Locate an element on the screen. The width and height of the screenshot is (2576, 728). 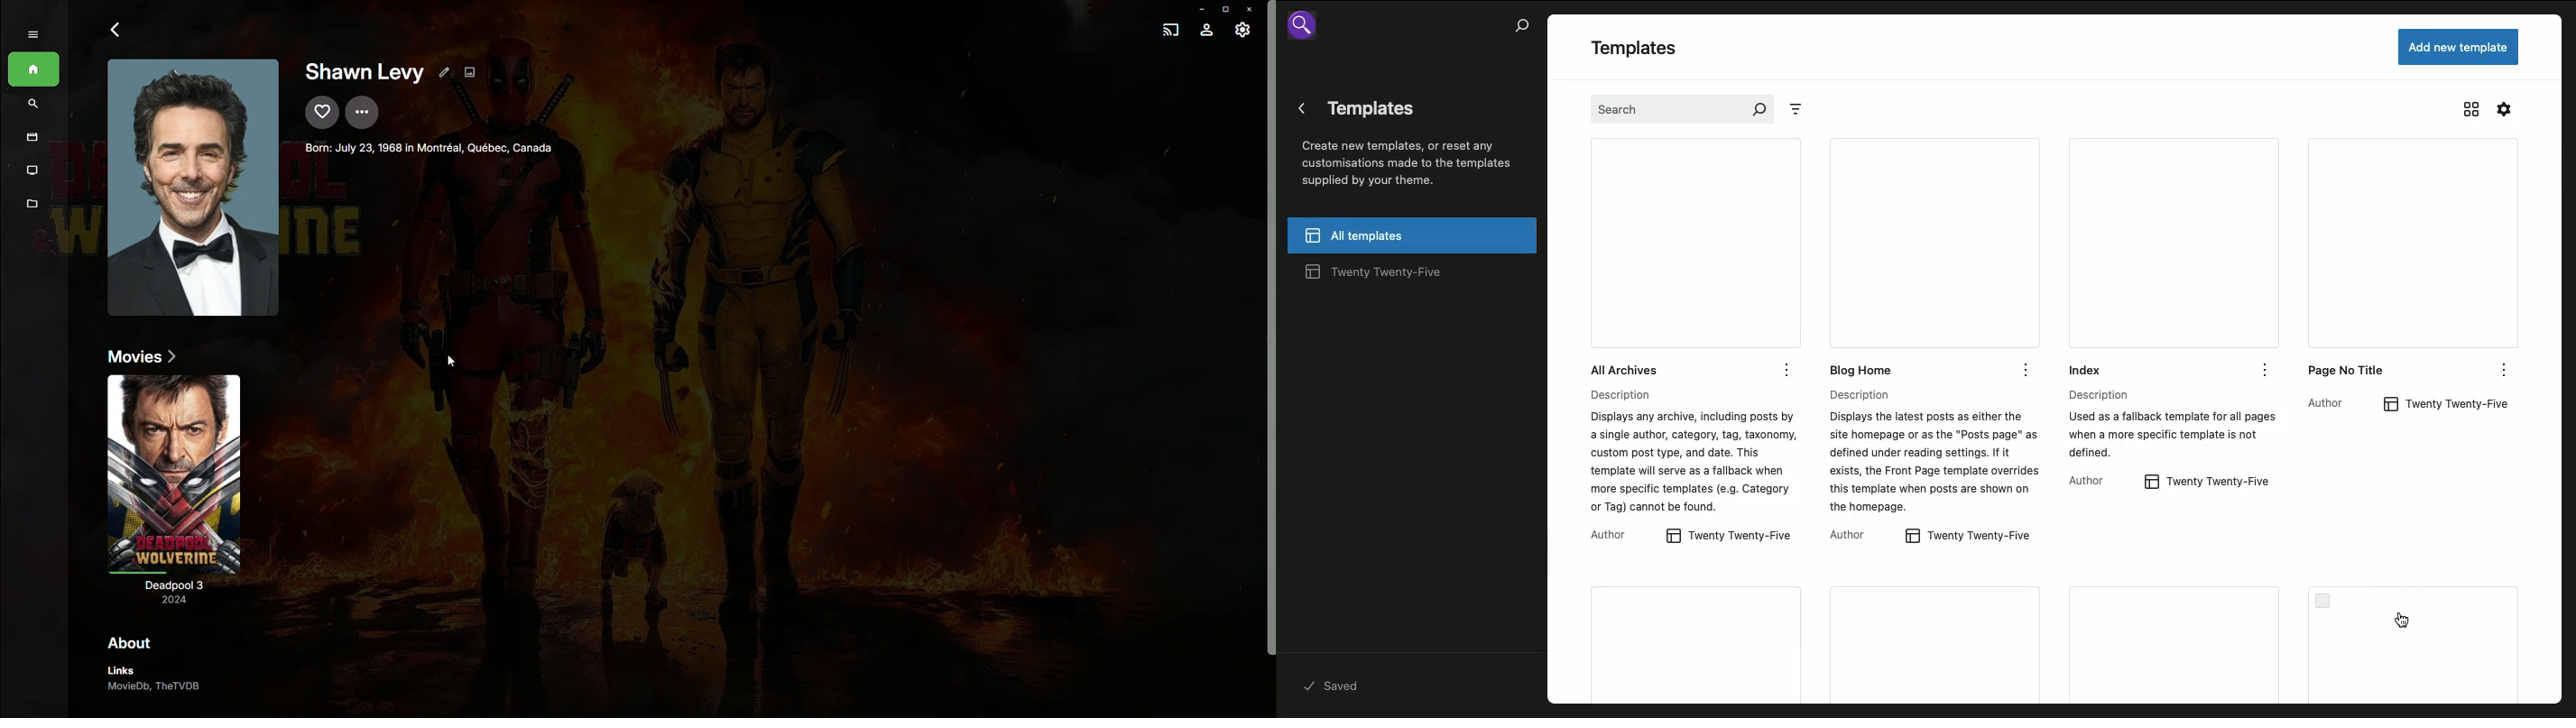
Restore is located at coordinates (1223, 8).